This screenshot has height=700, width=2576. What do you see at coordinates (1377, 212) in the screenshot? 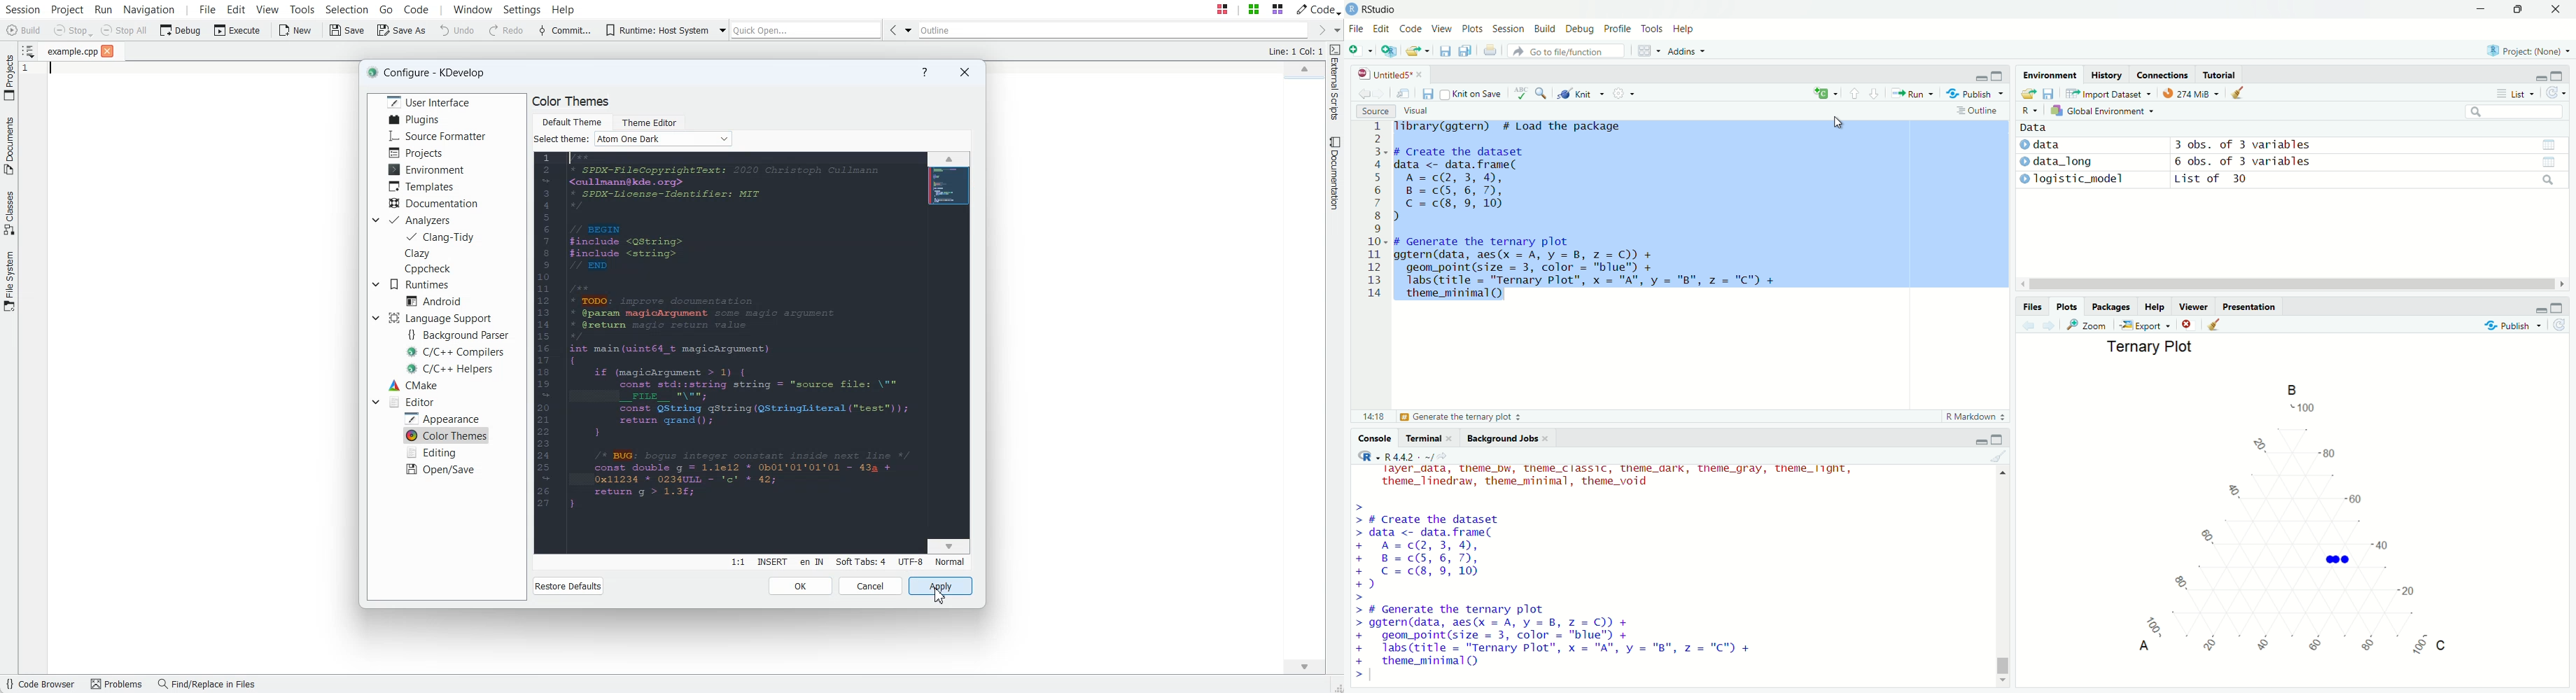
I see `1
2
3.
4
5
6
7
8
9
10
11
12
13
14` at bounding box center [1377, 212].